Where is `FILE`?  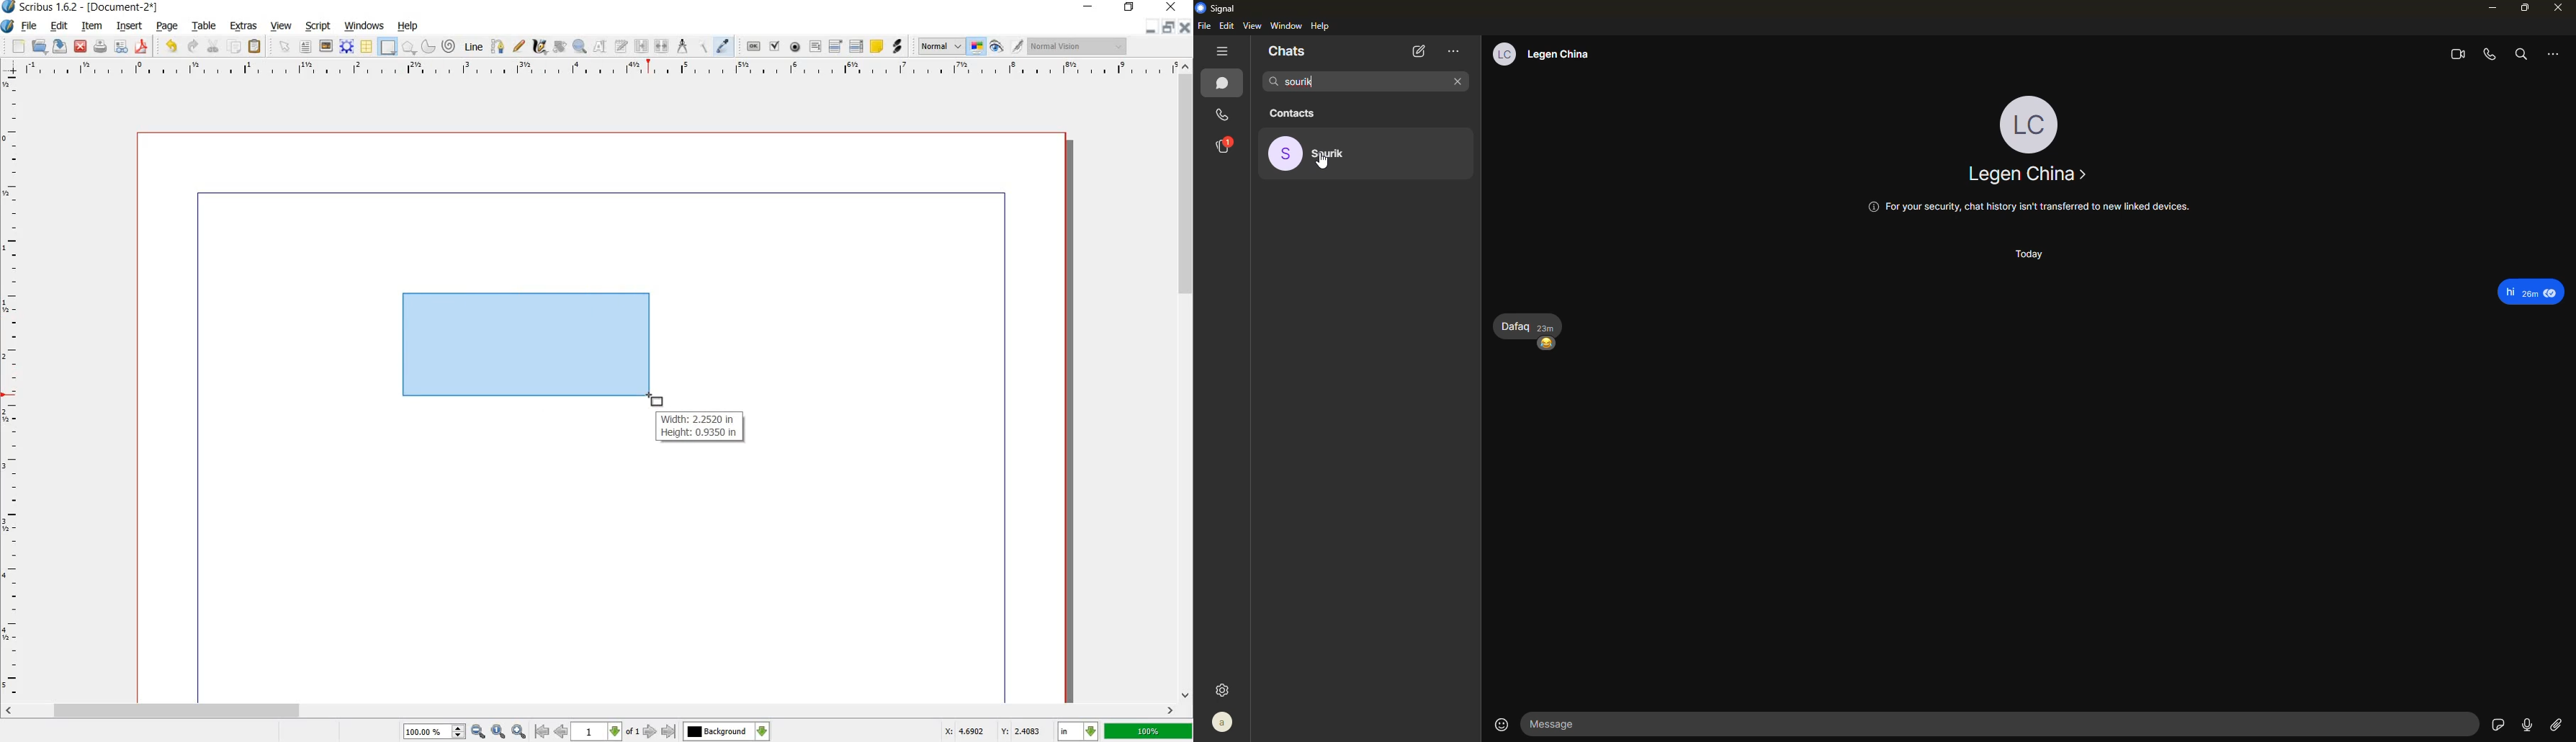 FILE is located at coordinates (29, 27).